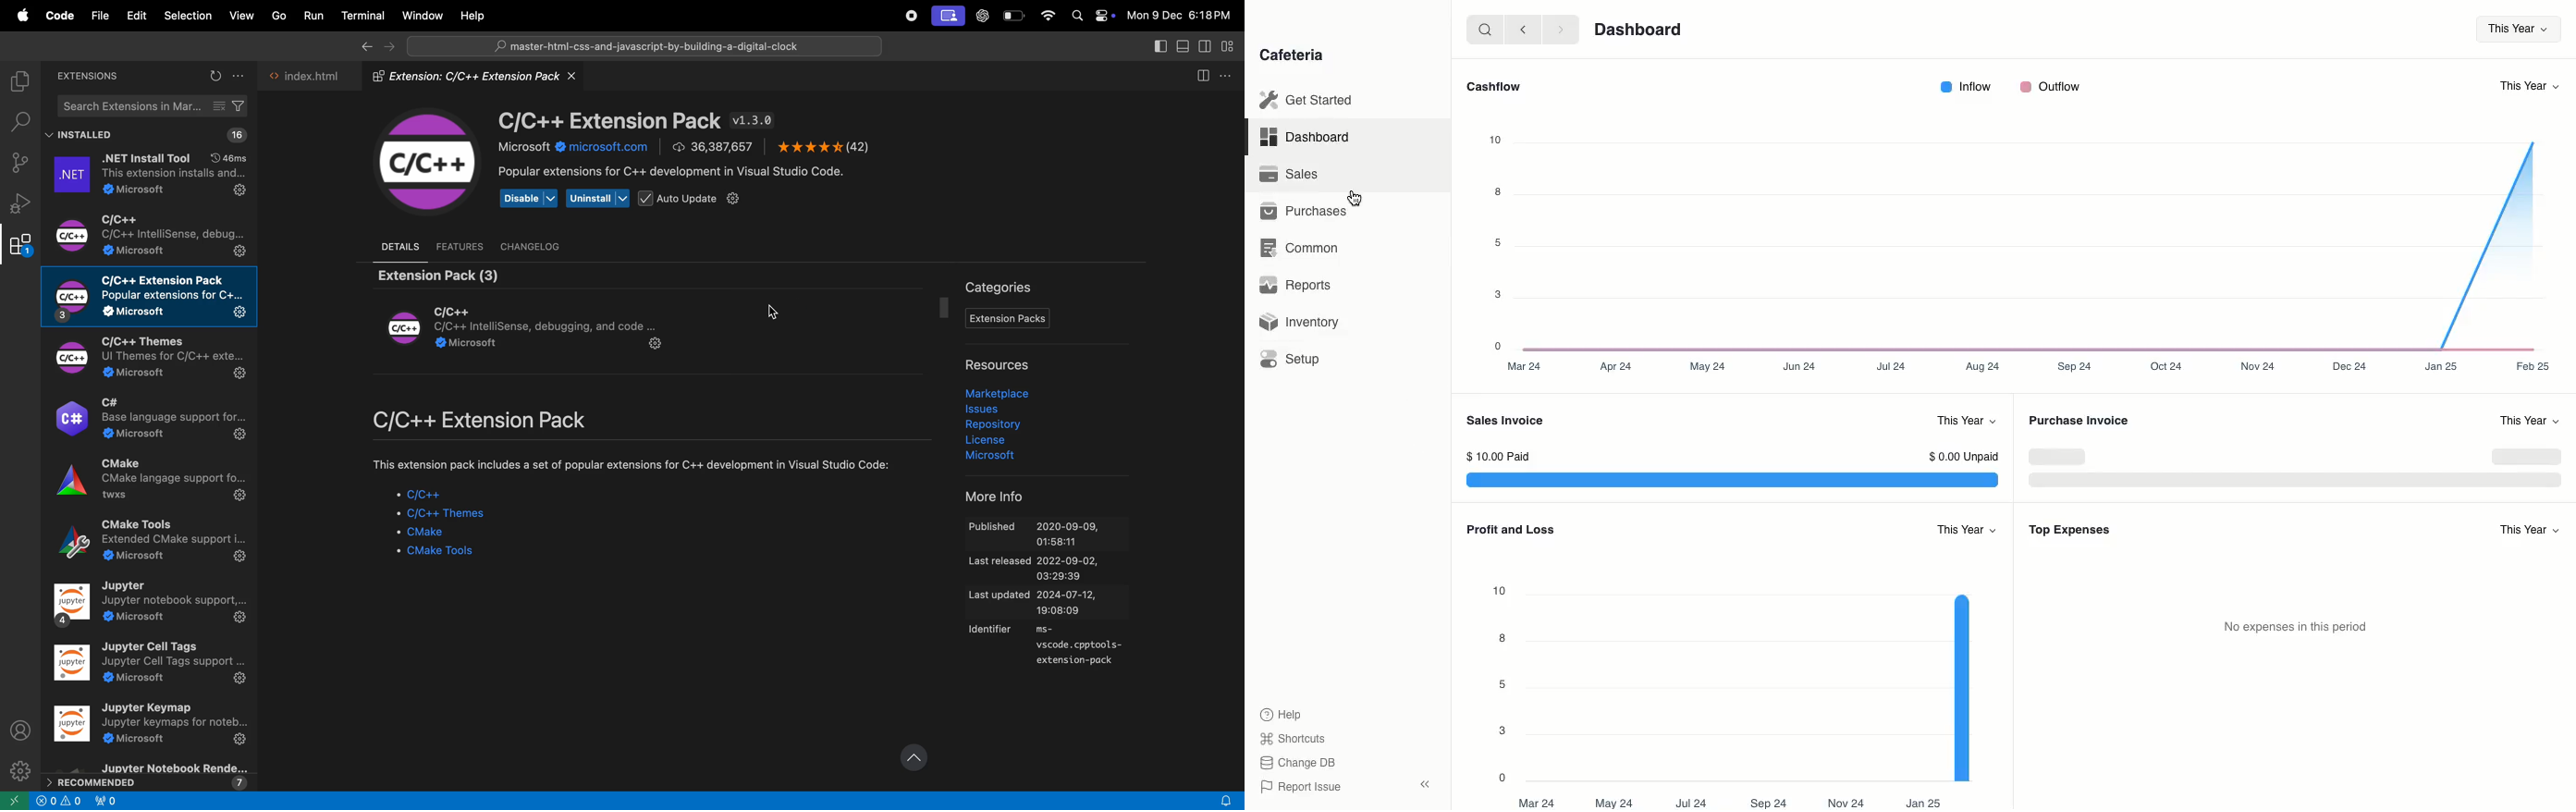  I want to click on Jan25, so click(2432, 366).